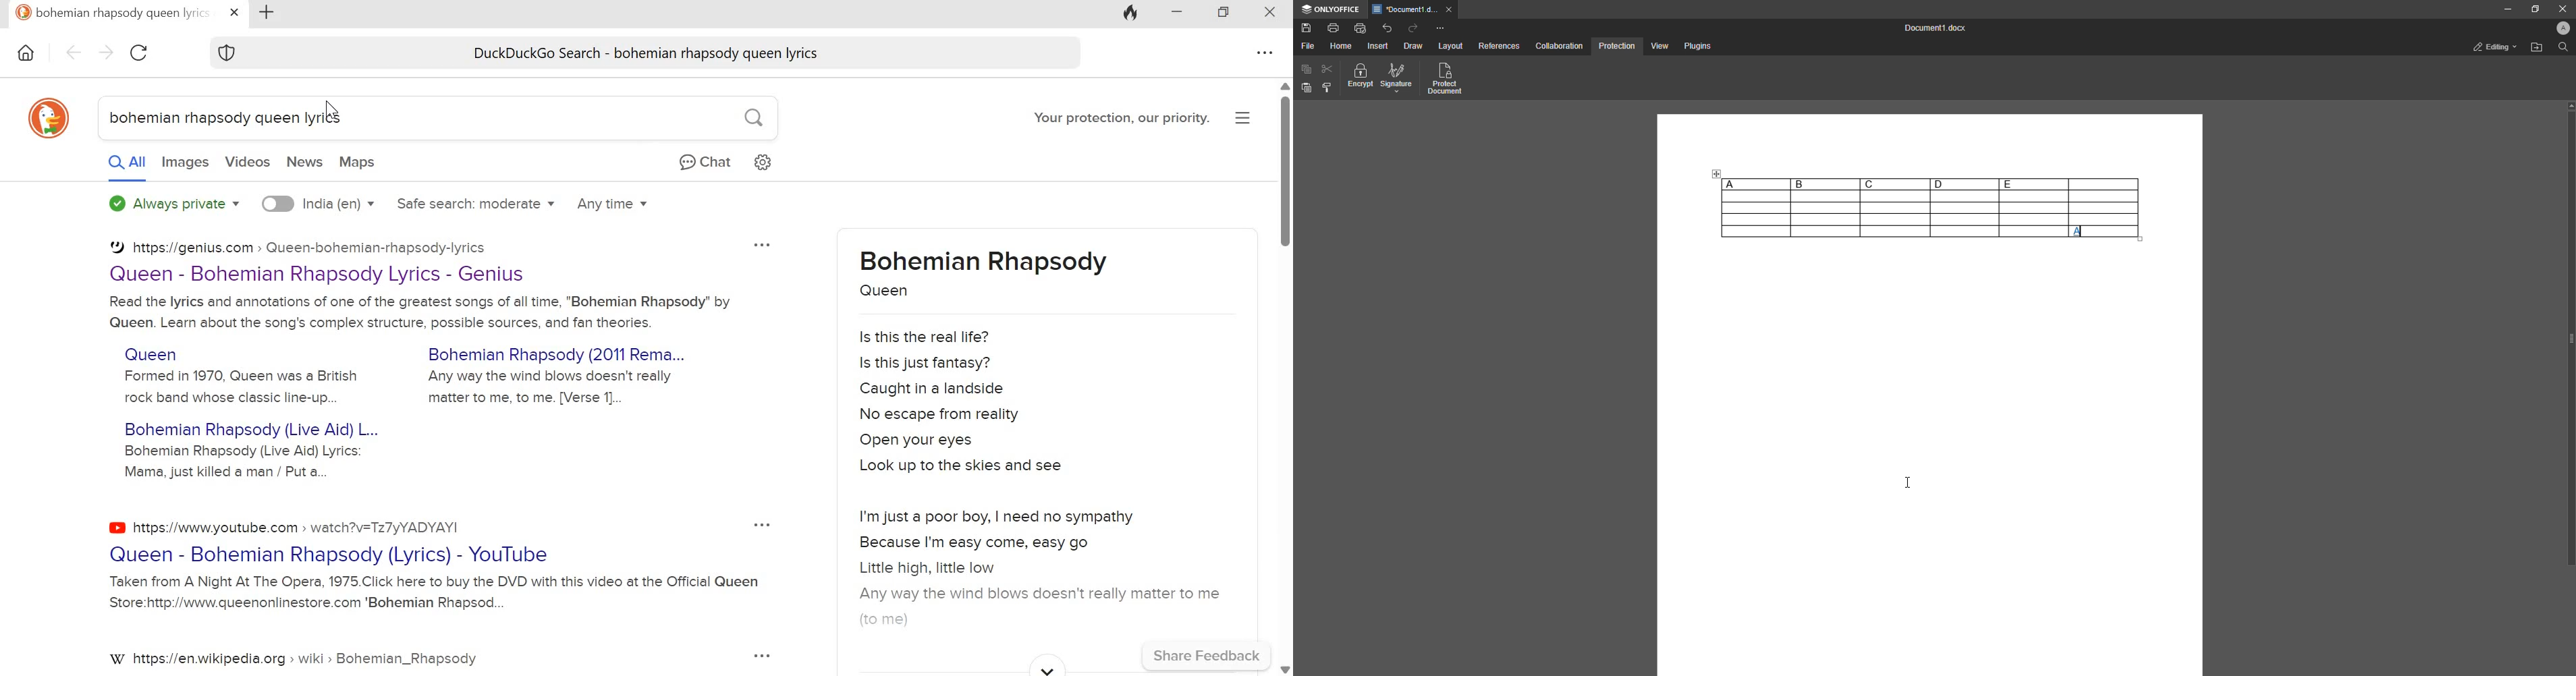  Describe the element at coordinates (357, 161) in the screenshot. I see `Maps` at that location.